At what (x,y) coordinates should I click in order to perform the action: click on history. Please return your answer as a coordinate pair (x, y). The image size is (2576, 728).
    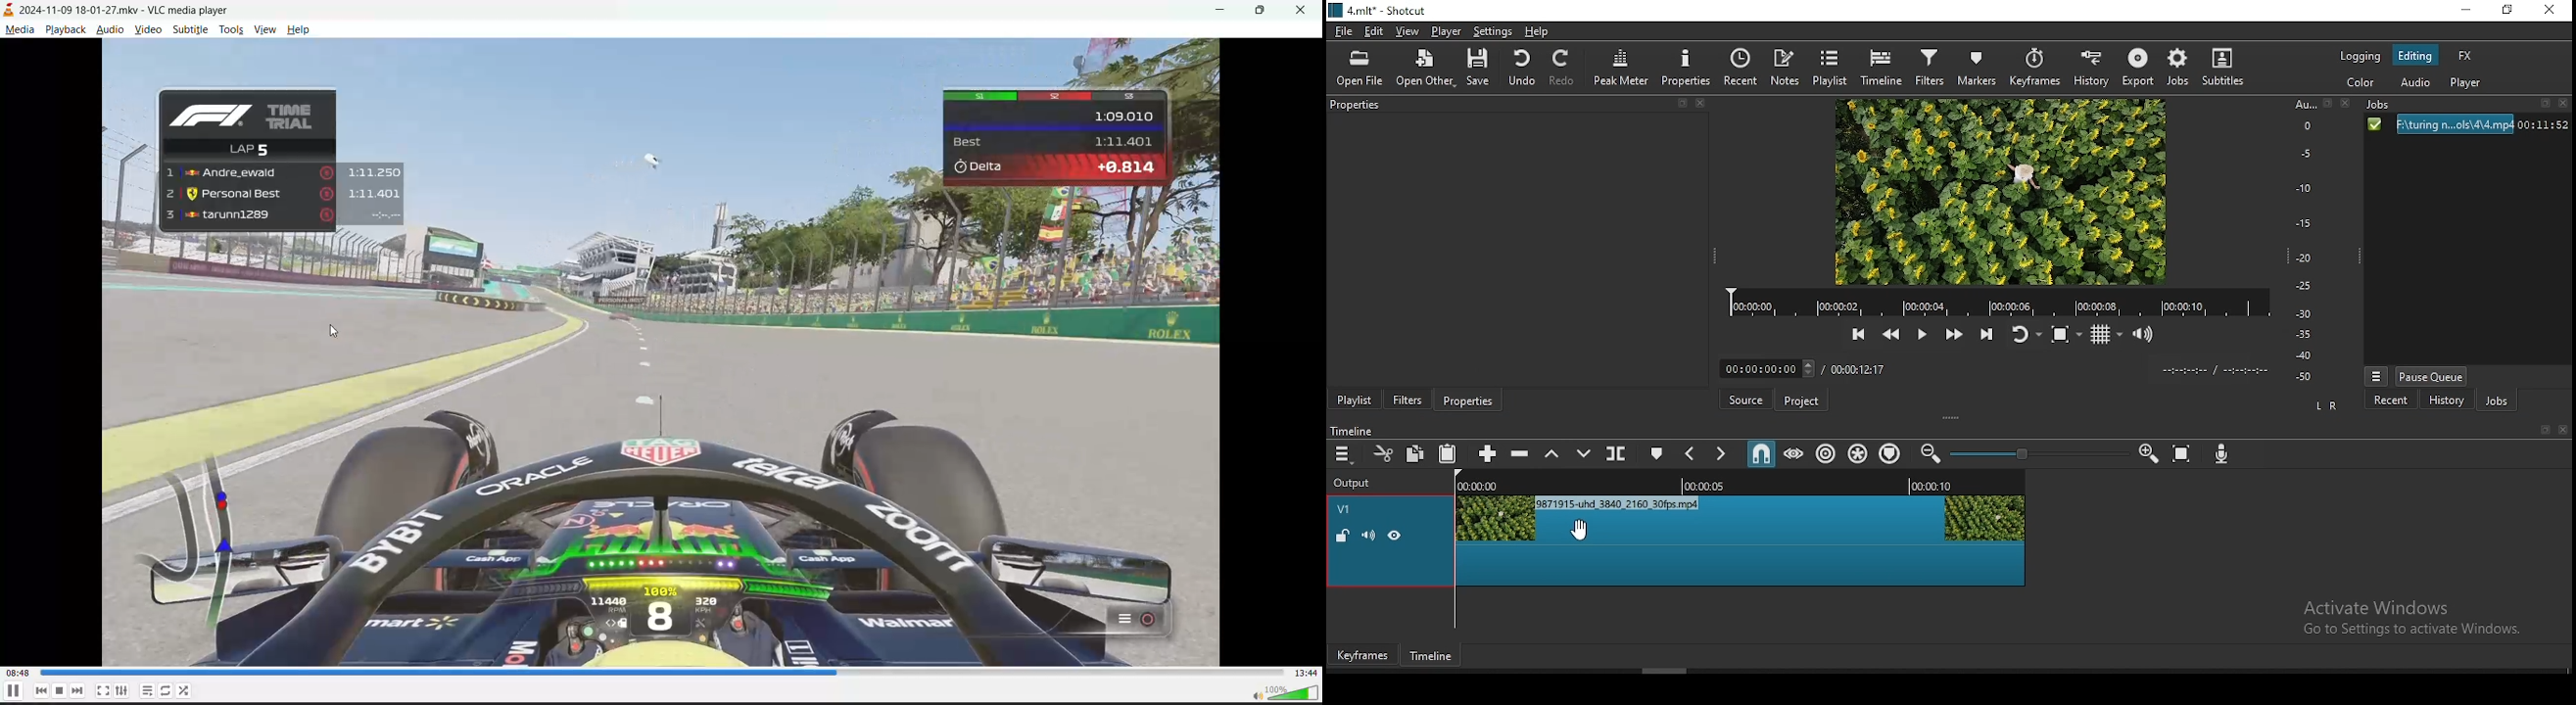
    Looking at the image, I should click on (2443, 401).